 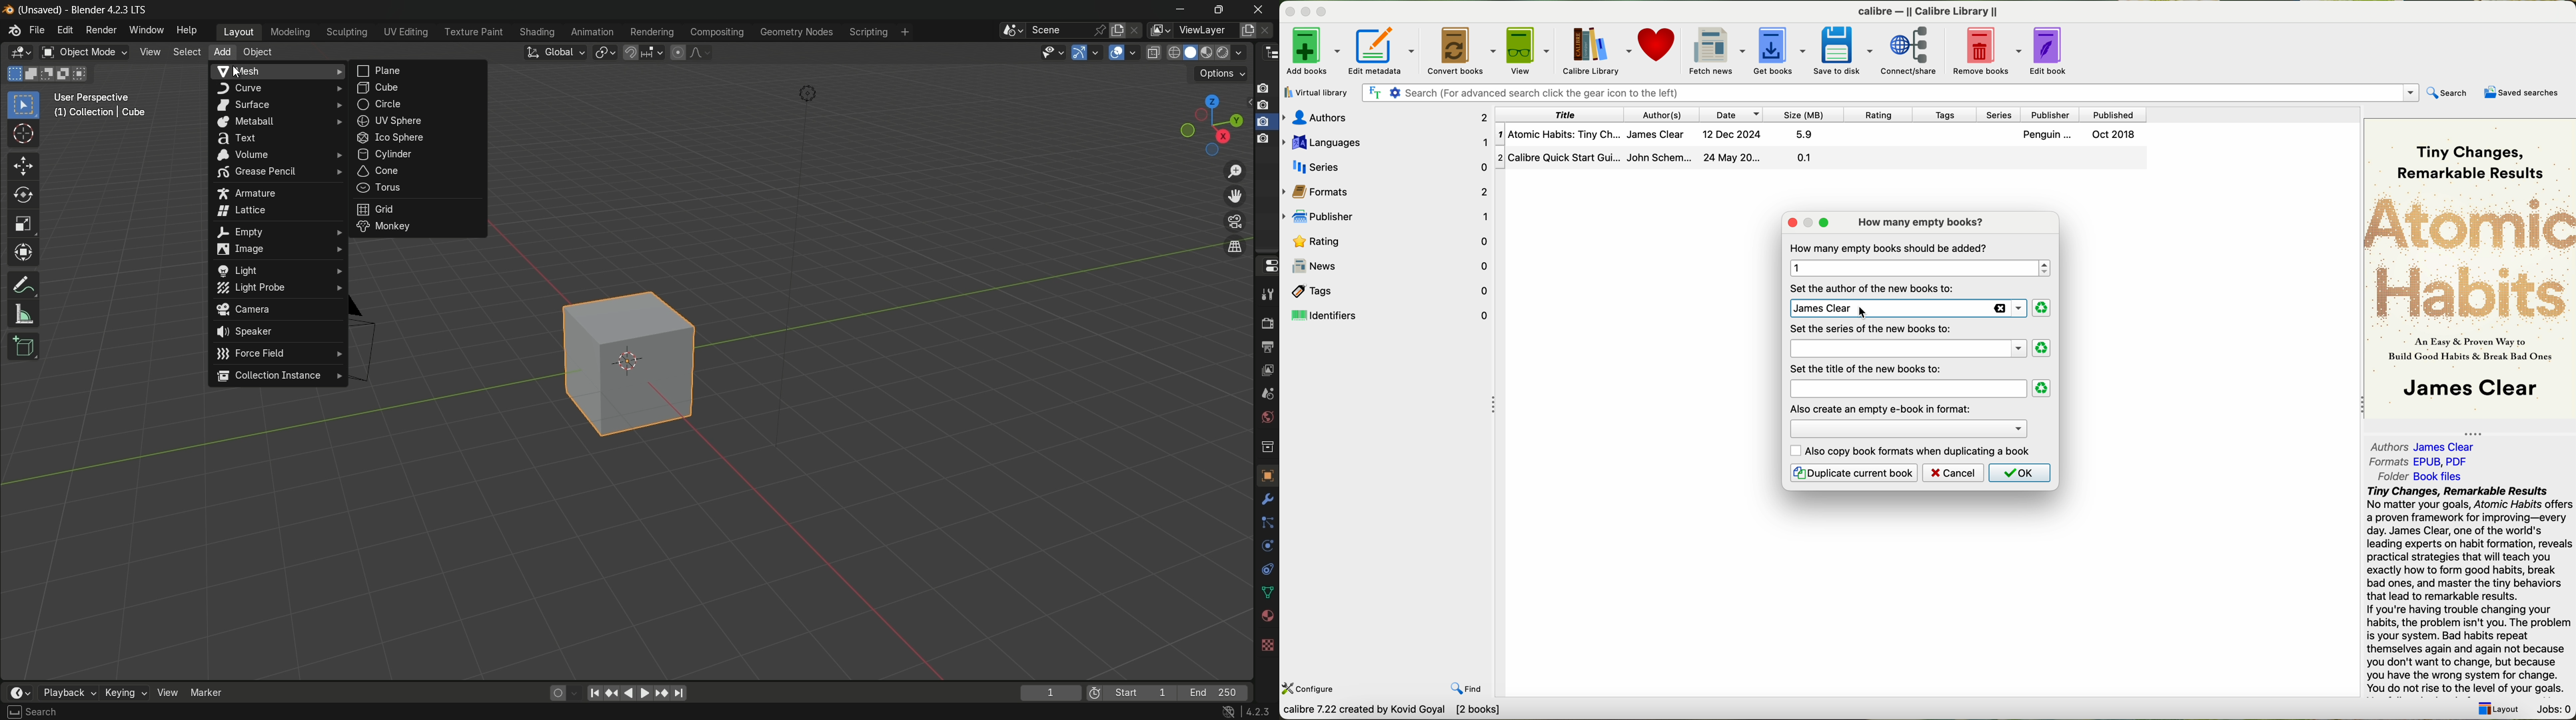 What do you see at coordinates (1323, 11) in the screenshot?
I see `maximize` at bounding box center [1323, 11].